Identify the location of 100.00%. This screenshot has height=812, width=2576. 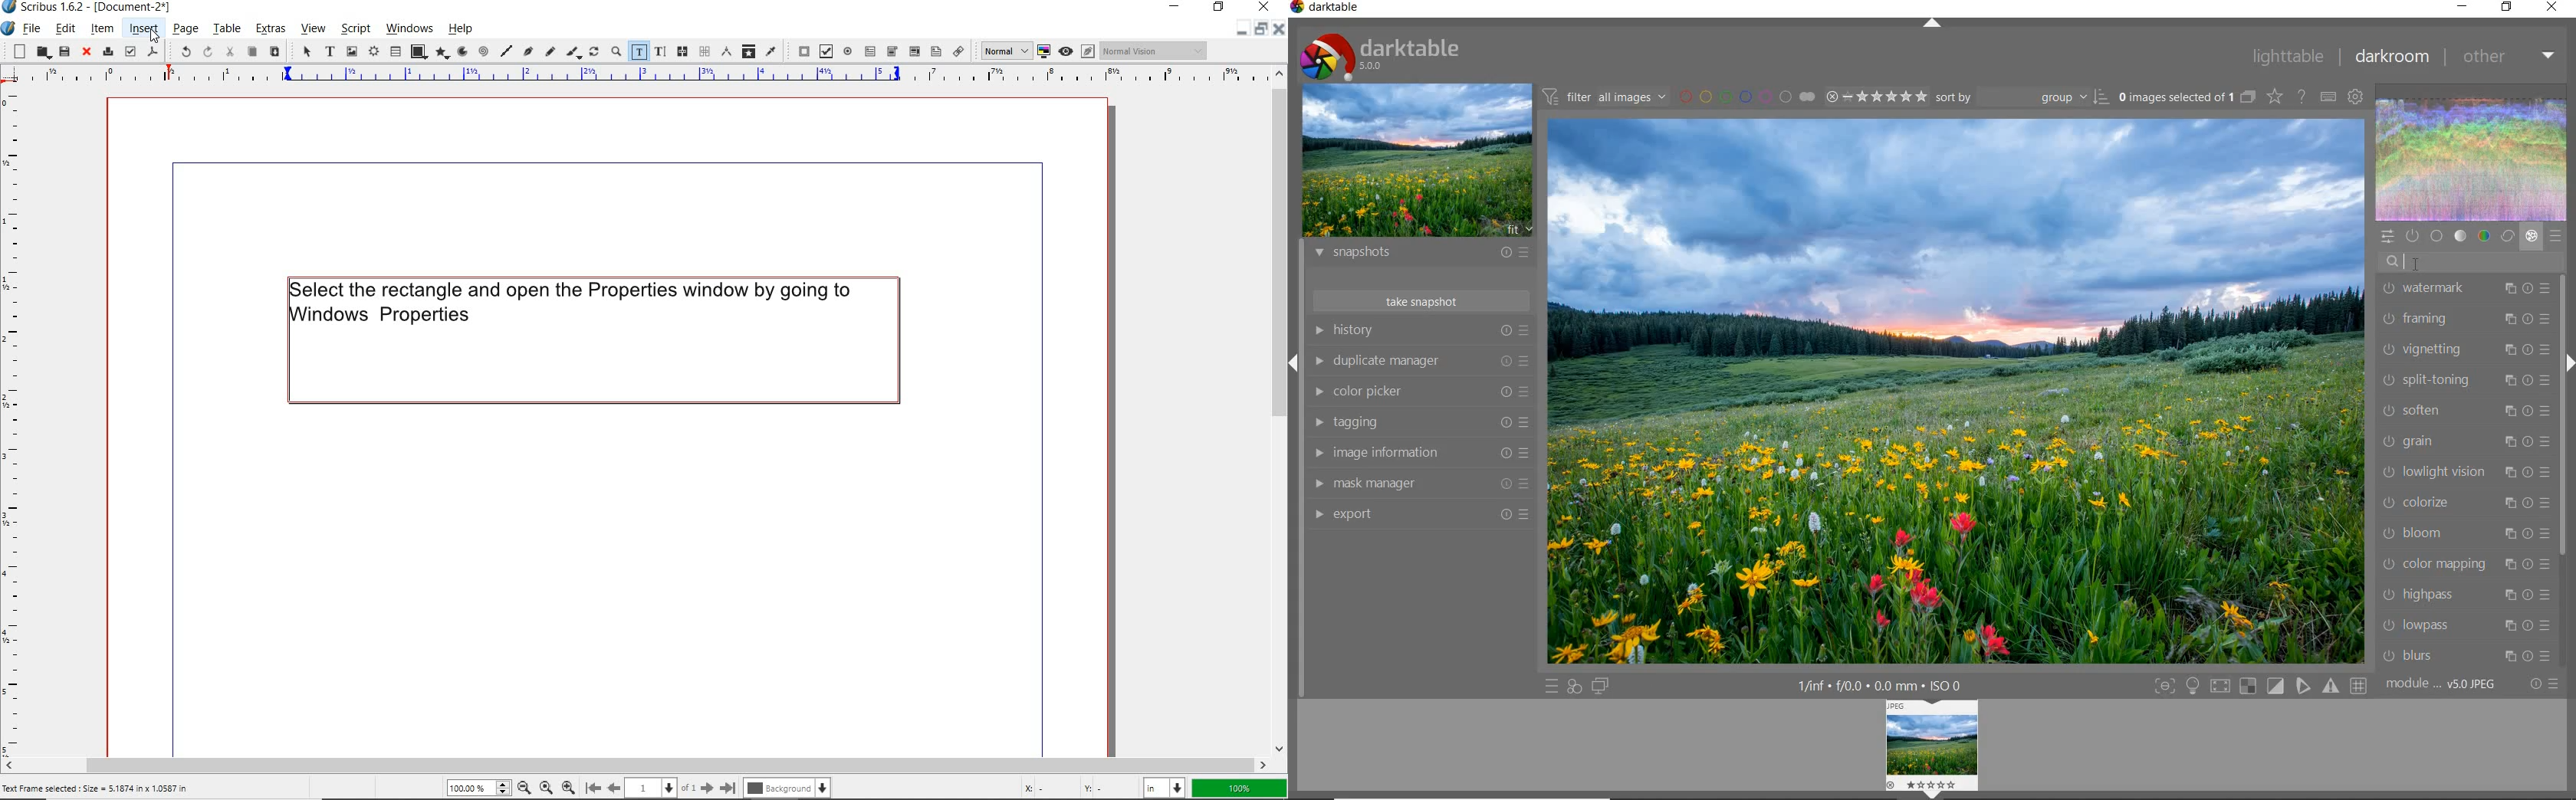
(477, 788).